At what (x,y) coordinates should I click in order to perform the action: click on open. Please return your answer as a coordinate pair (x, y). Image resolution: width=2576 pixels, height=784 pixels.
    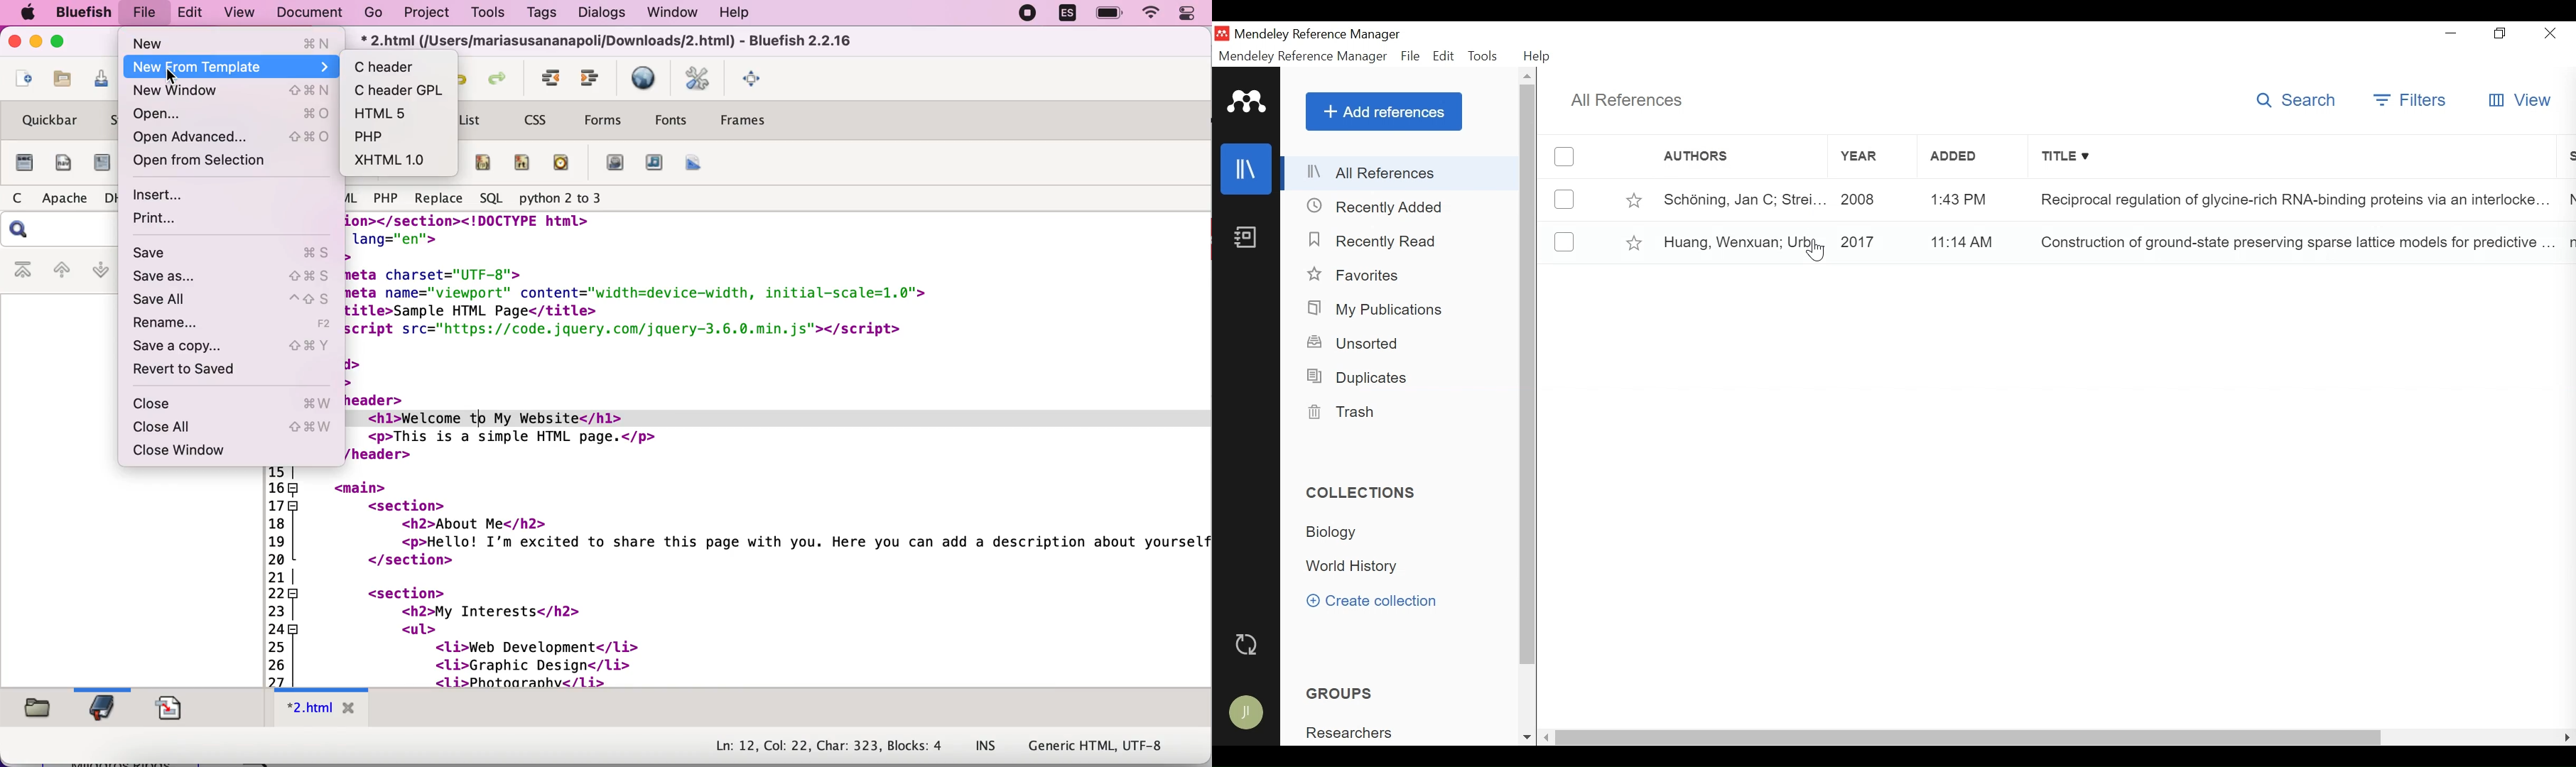
    Looking at the image, I should click on (234, 115).